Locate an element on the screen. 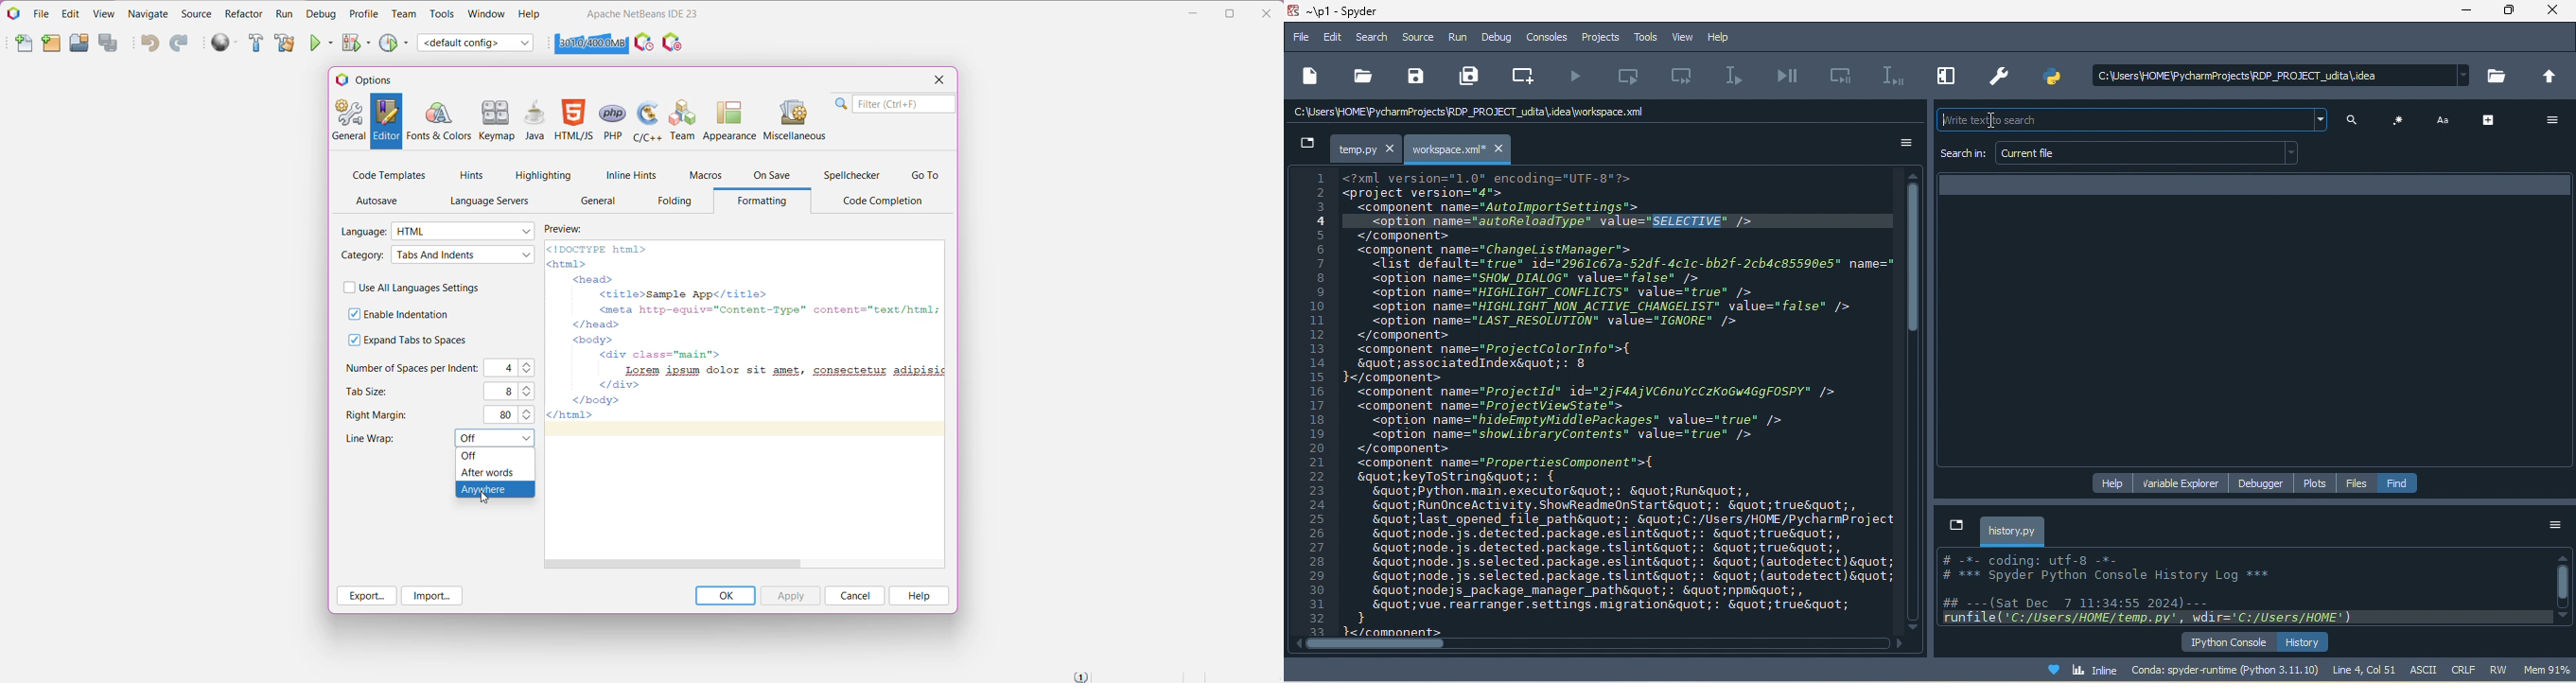 The height and width of the screenshot is (700, 2576). conda spyder runtime is located at coordinates (2225, 670).